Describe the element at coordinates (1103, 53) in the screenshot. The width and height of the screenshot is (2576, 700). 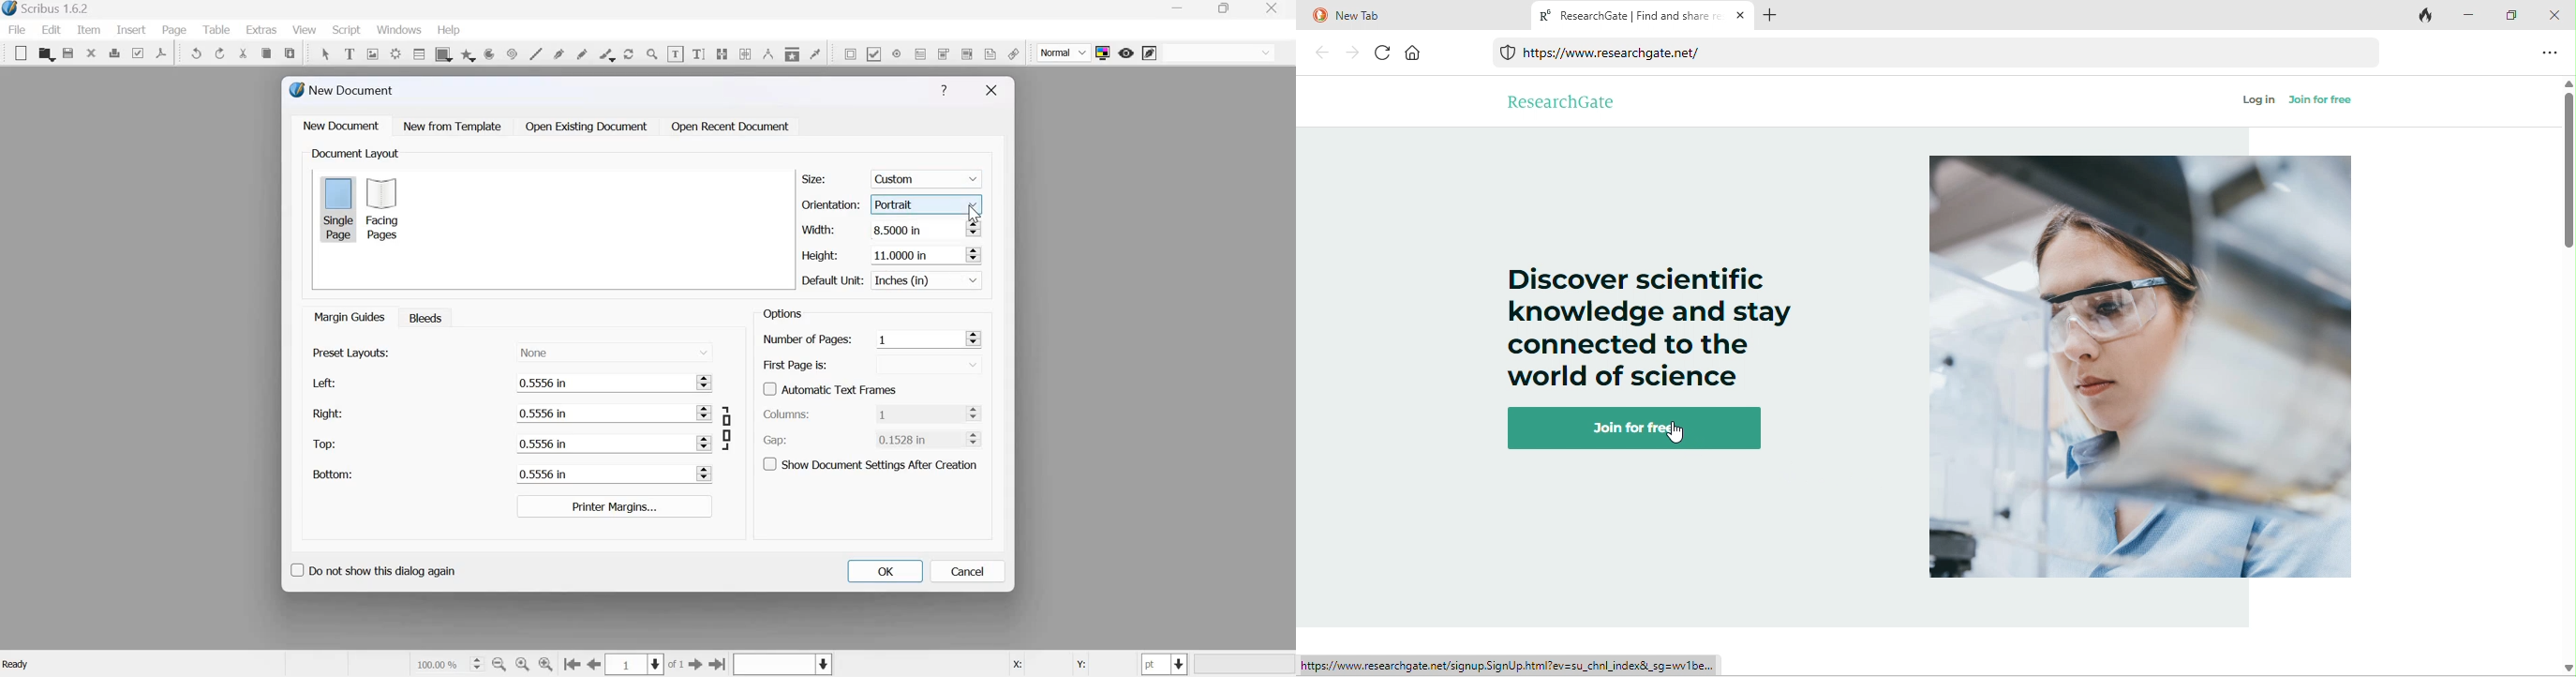
I see `Toggle color management system` at that location.